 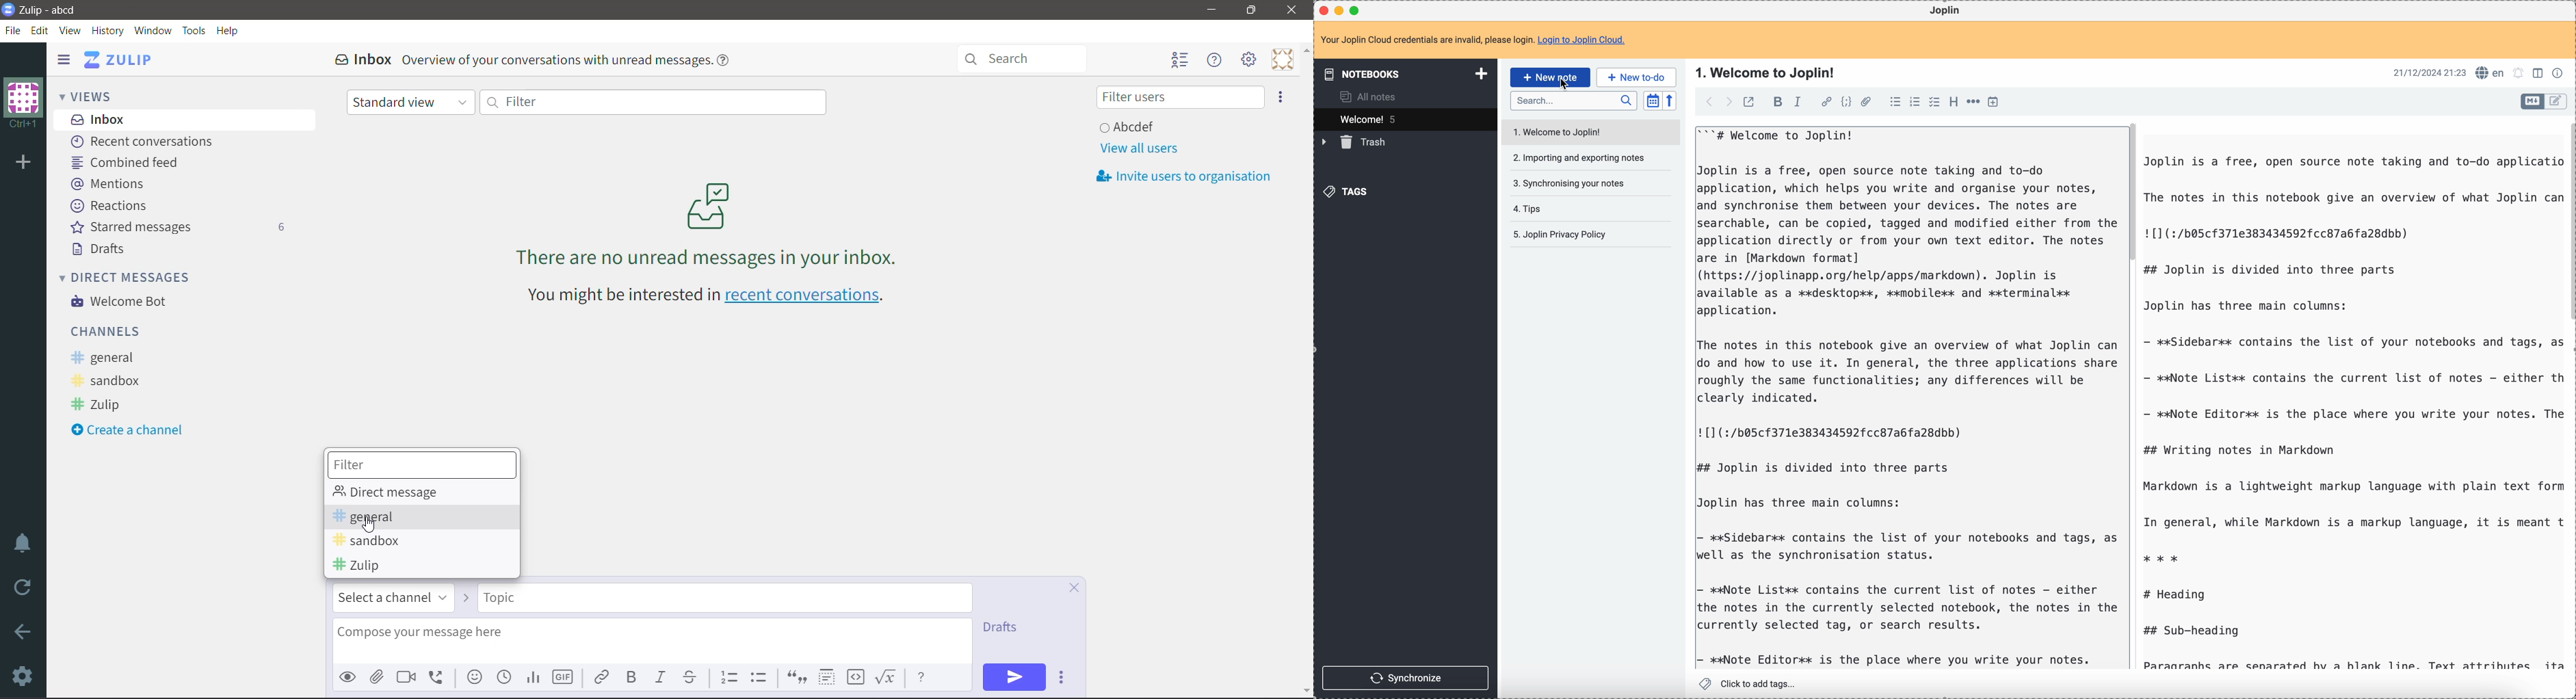 I want to click on attach file, so click(x=1864, y=102).